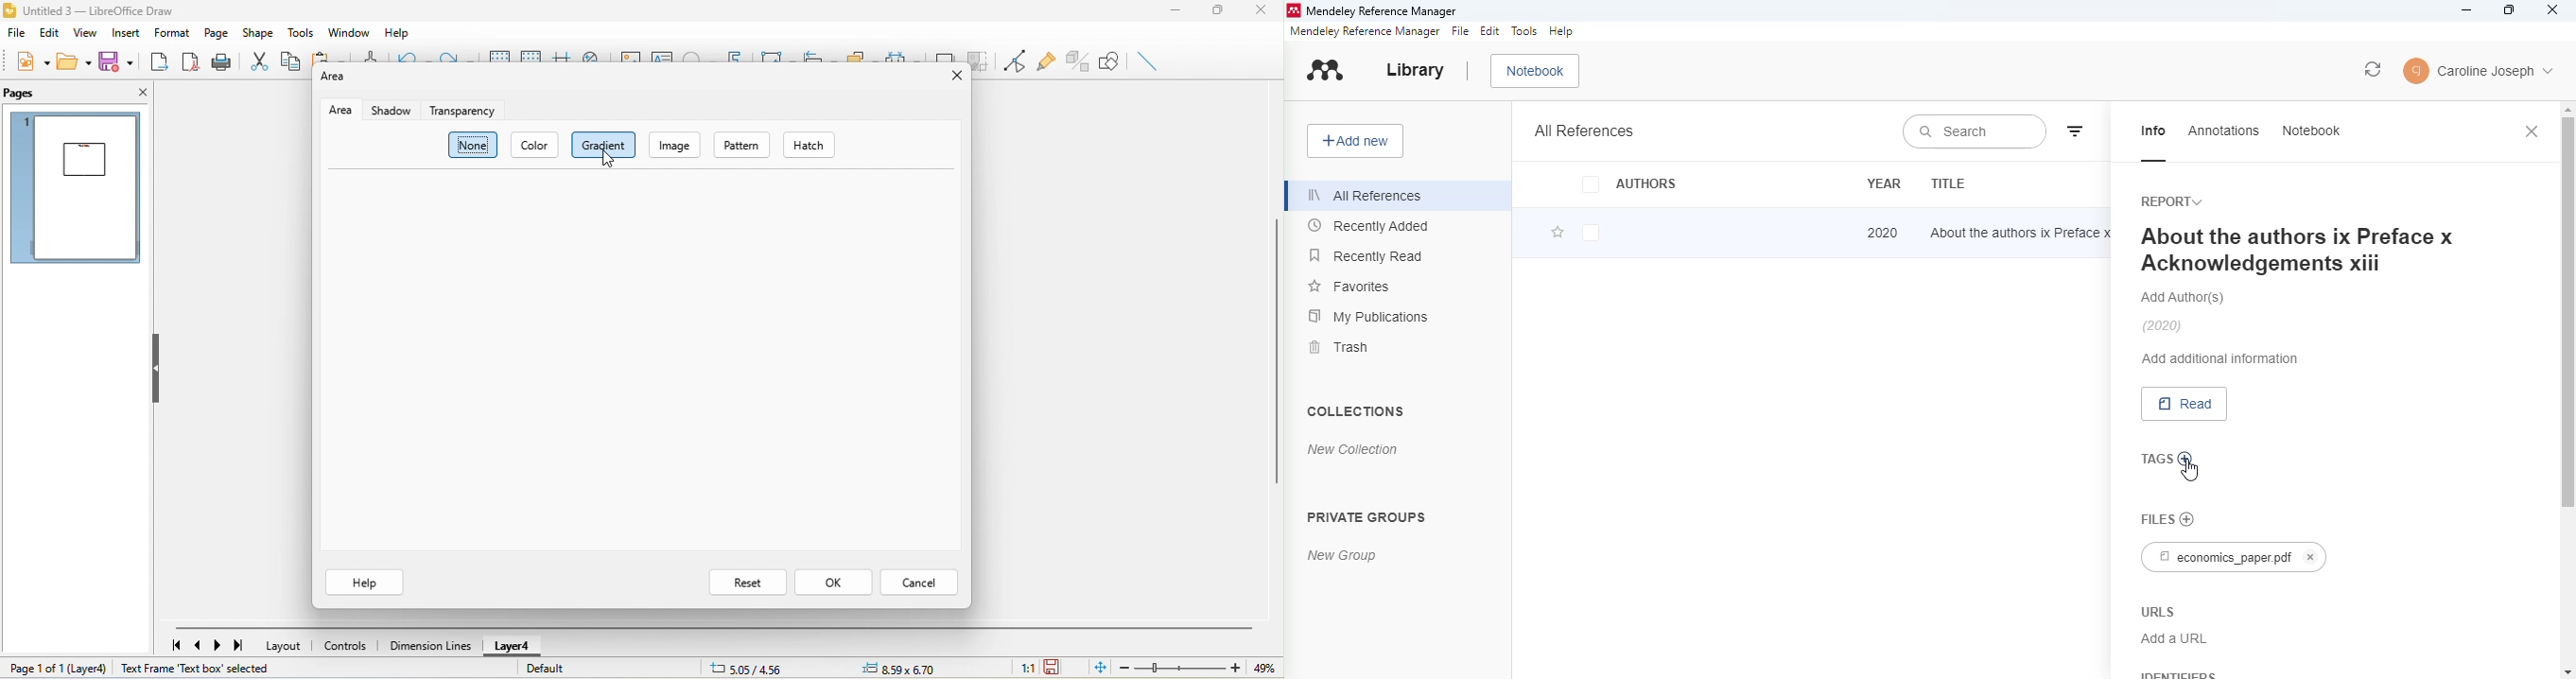 The image size is (2576, 700). What do you see at coordinates (676, 144) in the screenshot?
I see `image` at bounding box center [676, 144].